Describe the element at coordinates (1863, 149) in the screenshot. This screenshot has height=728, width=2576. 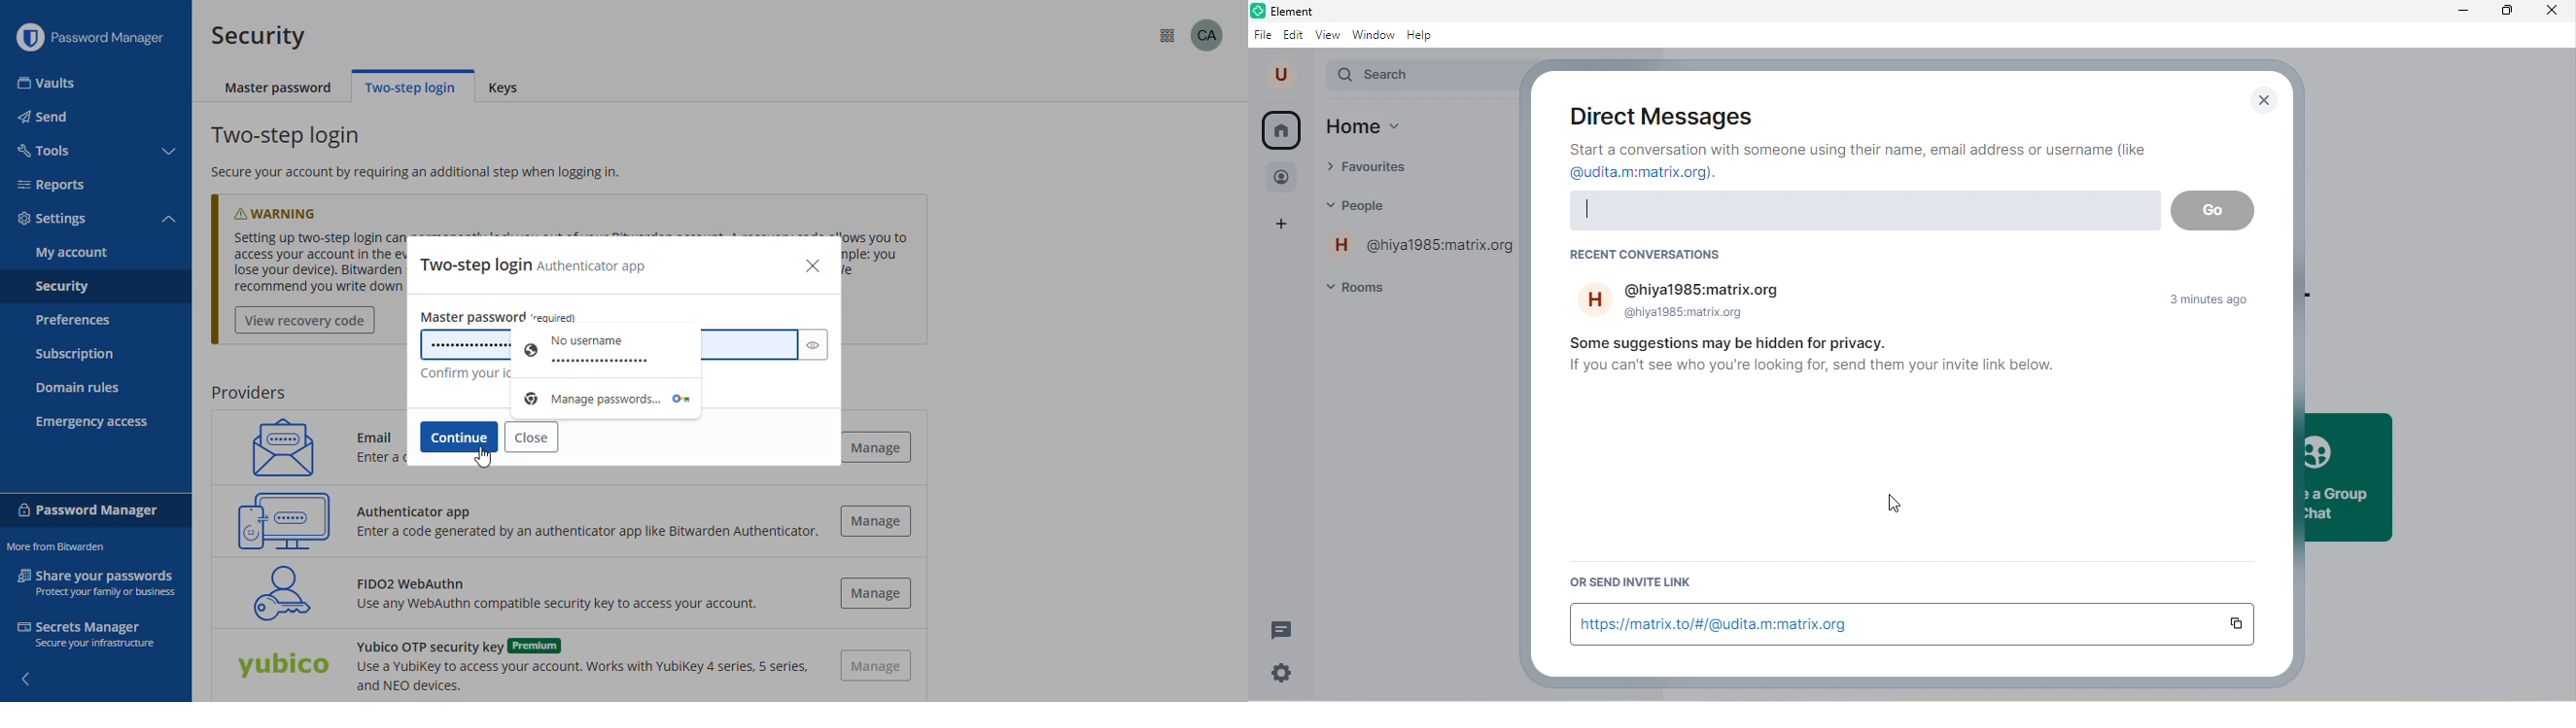
I see `start a conversation with someone using their name, email address or username ` at that location.